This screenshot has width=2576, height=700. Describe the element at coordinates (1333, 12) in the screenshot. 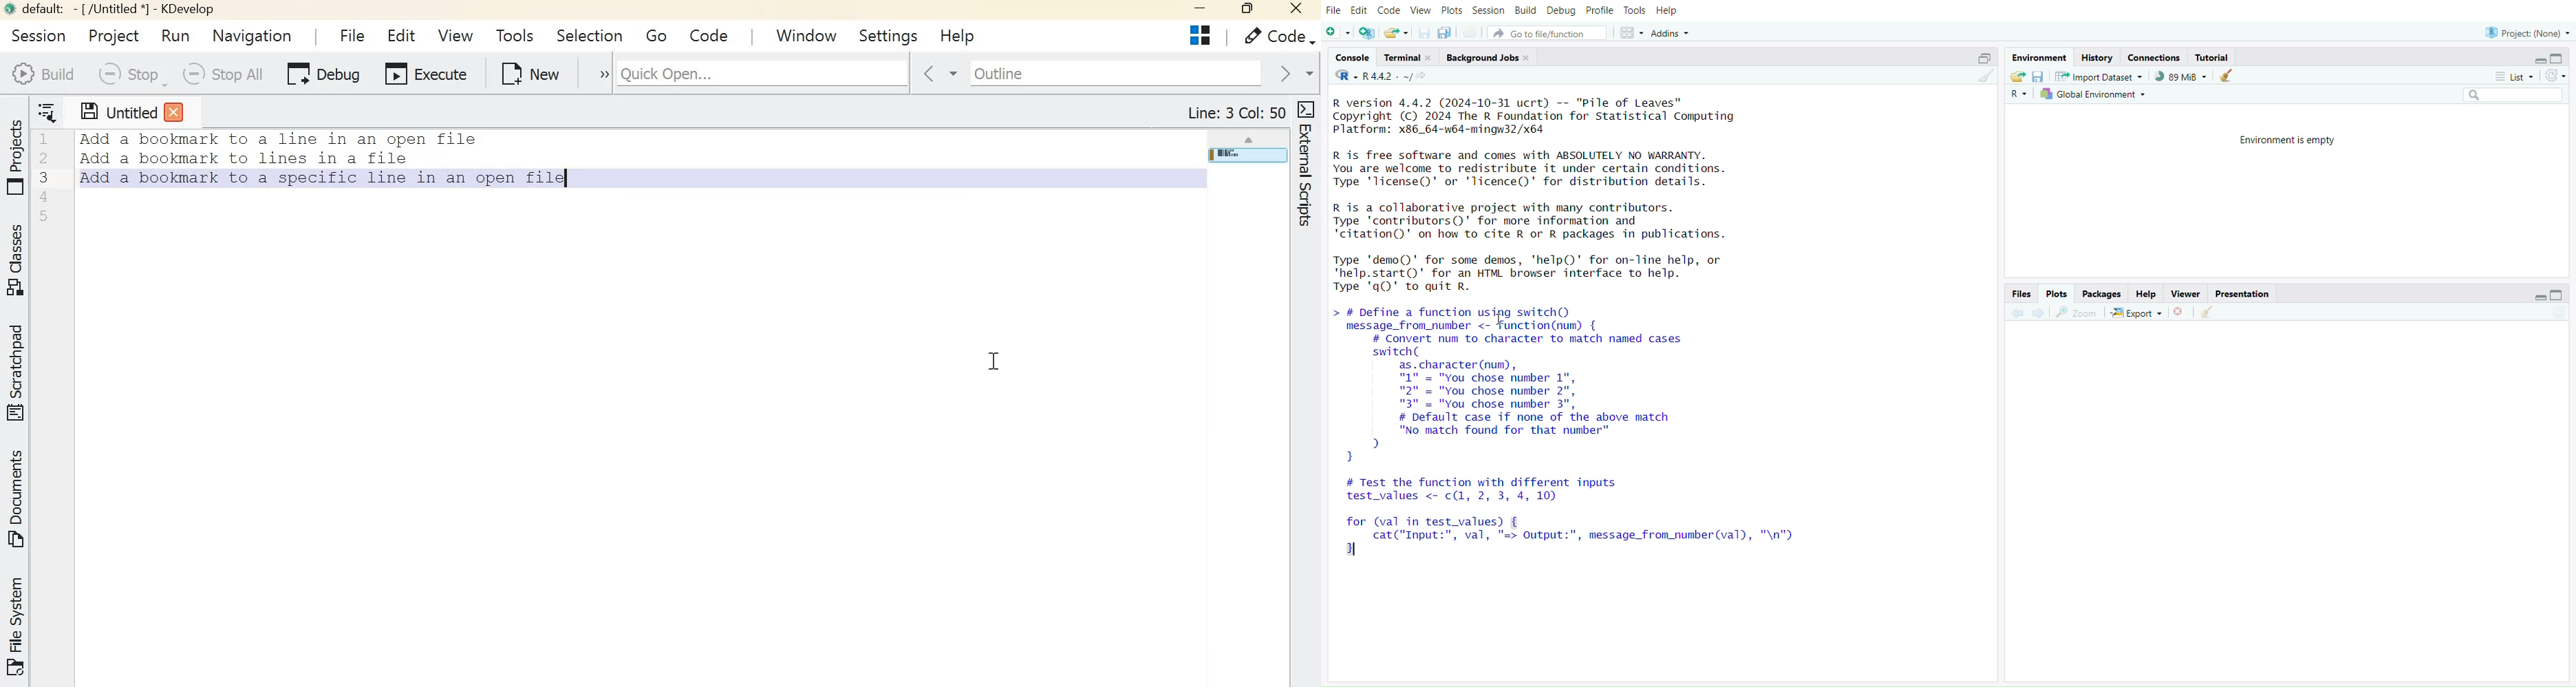

I see `File` at that location.